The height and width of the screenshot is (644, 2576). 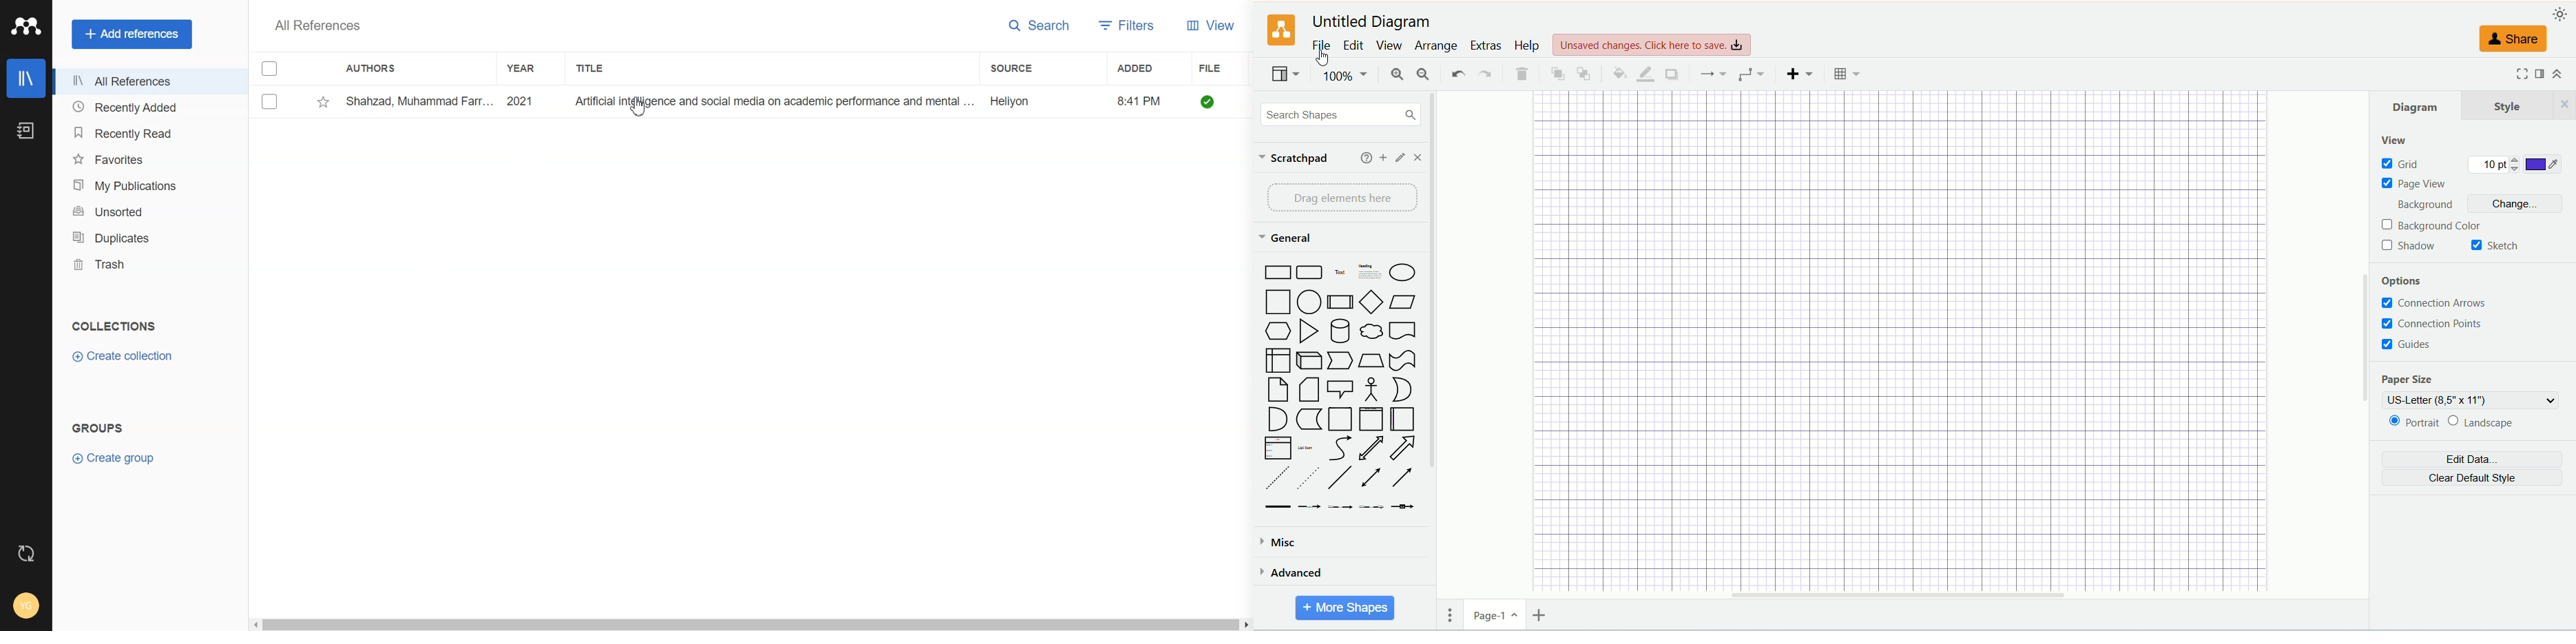 I want to click on portrait, so click(x=2413, y=424).